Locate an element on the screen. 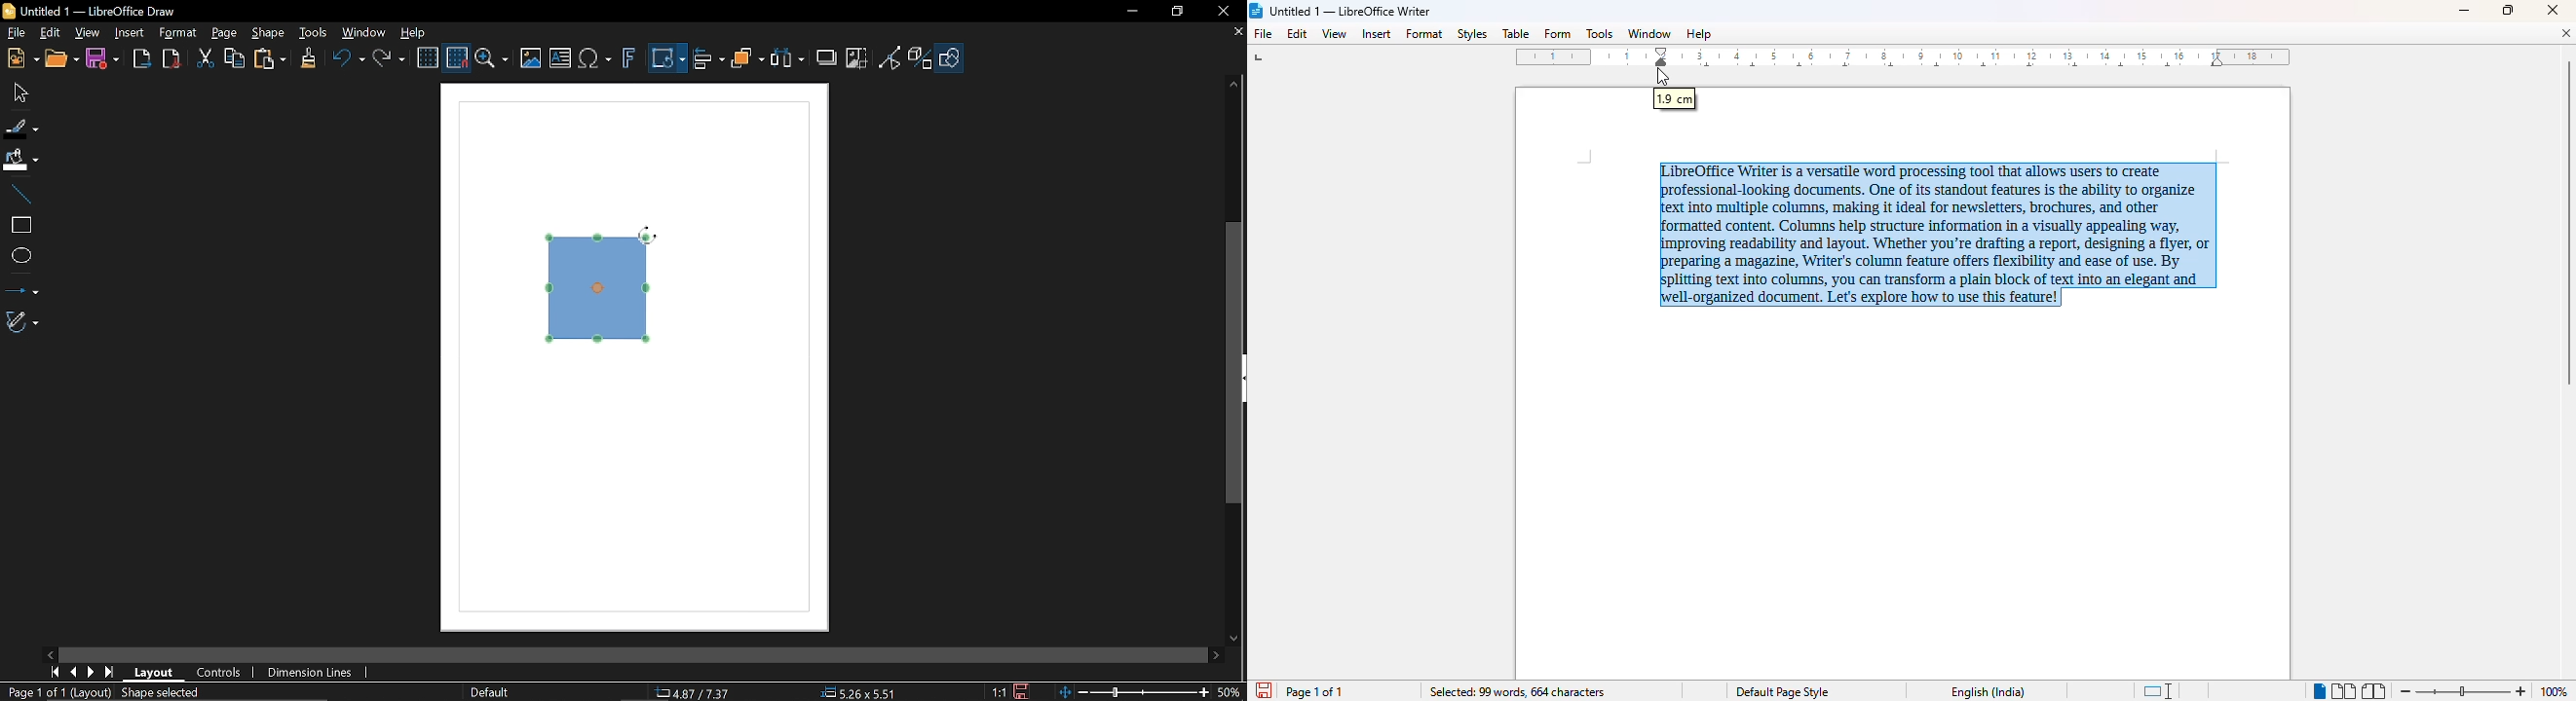 The height and width of the screenshot is (728, 2576). Snap to grid is located at coordinates (458, 58).